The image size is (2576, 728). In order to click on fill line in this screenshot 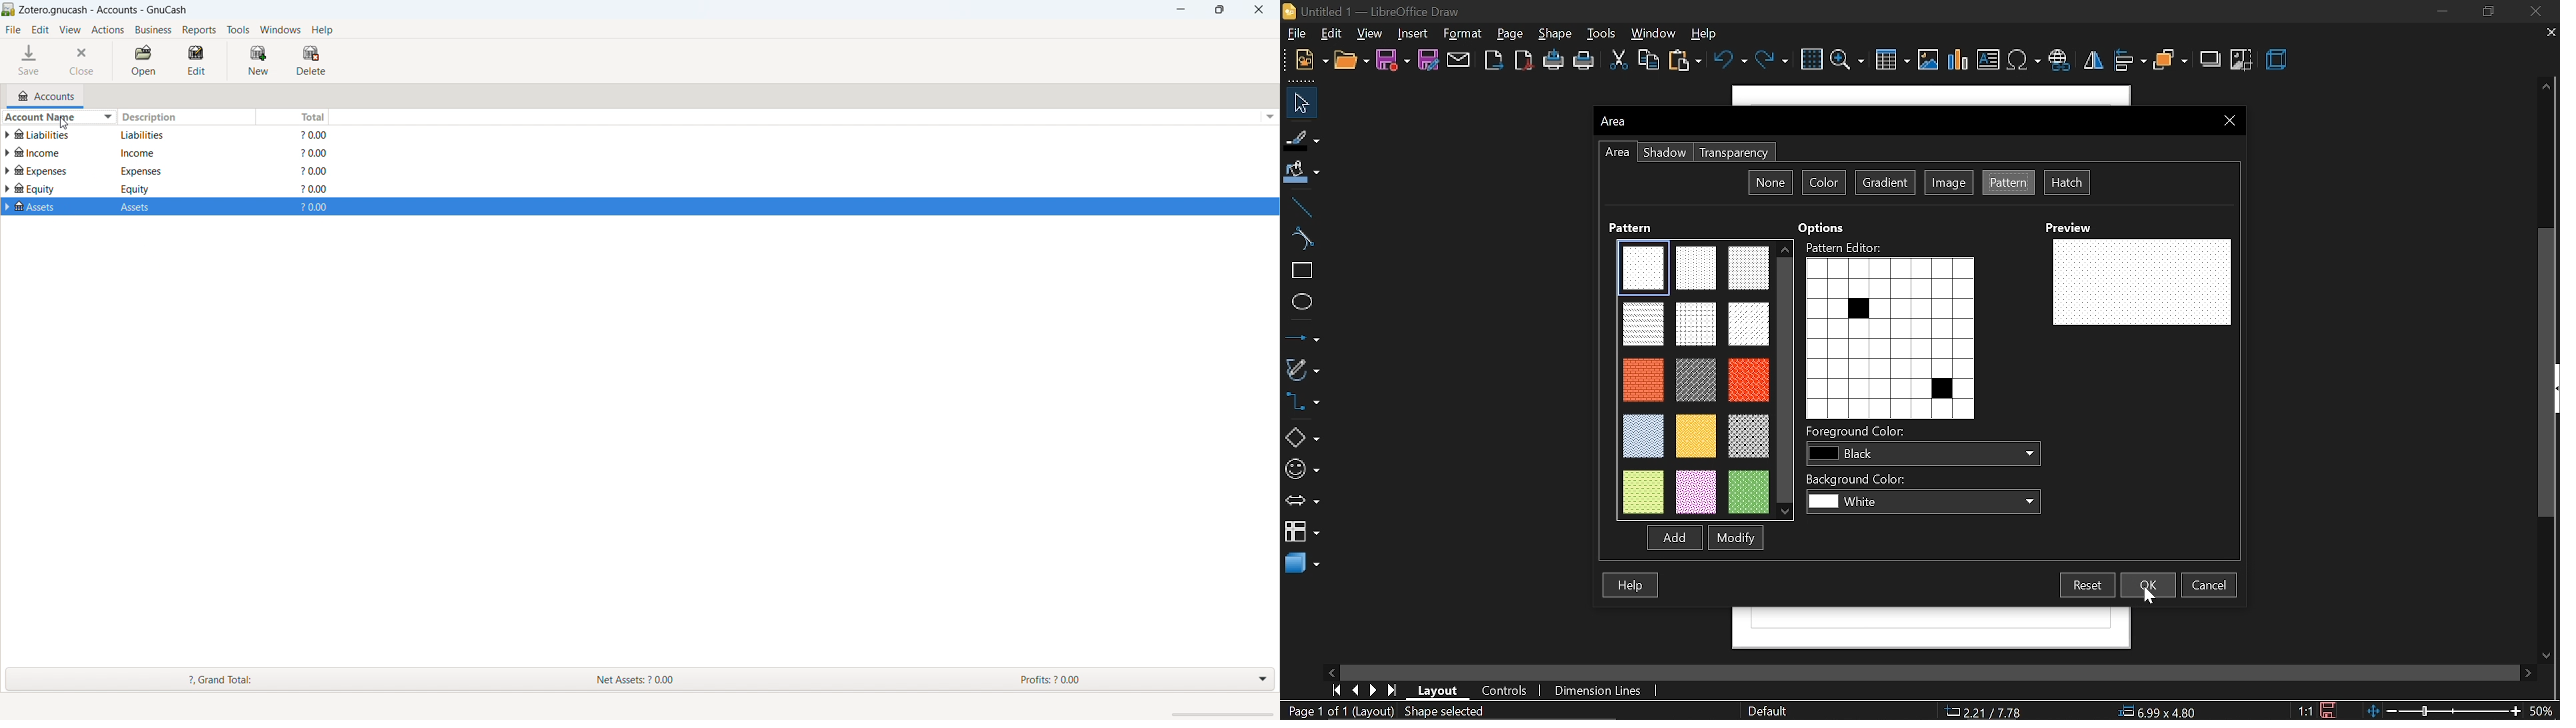, I will do `click(1301, 137)`.